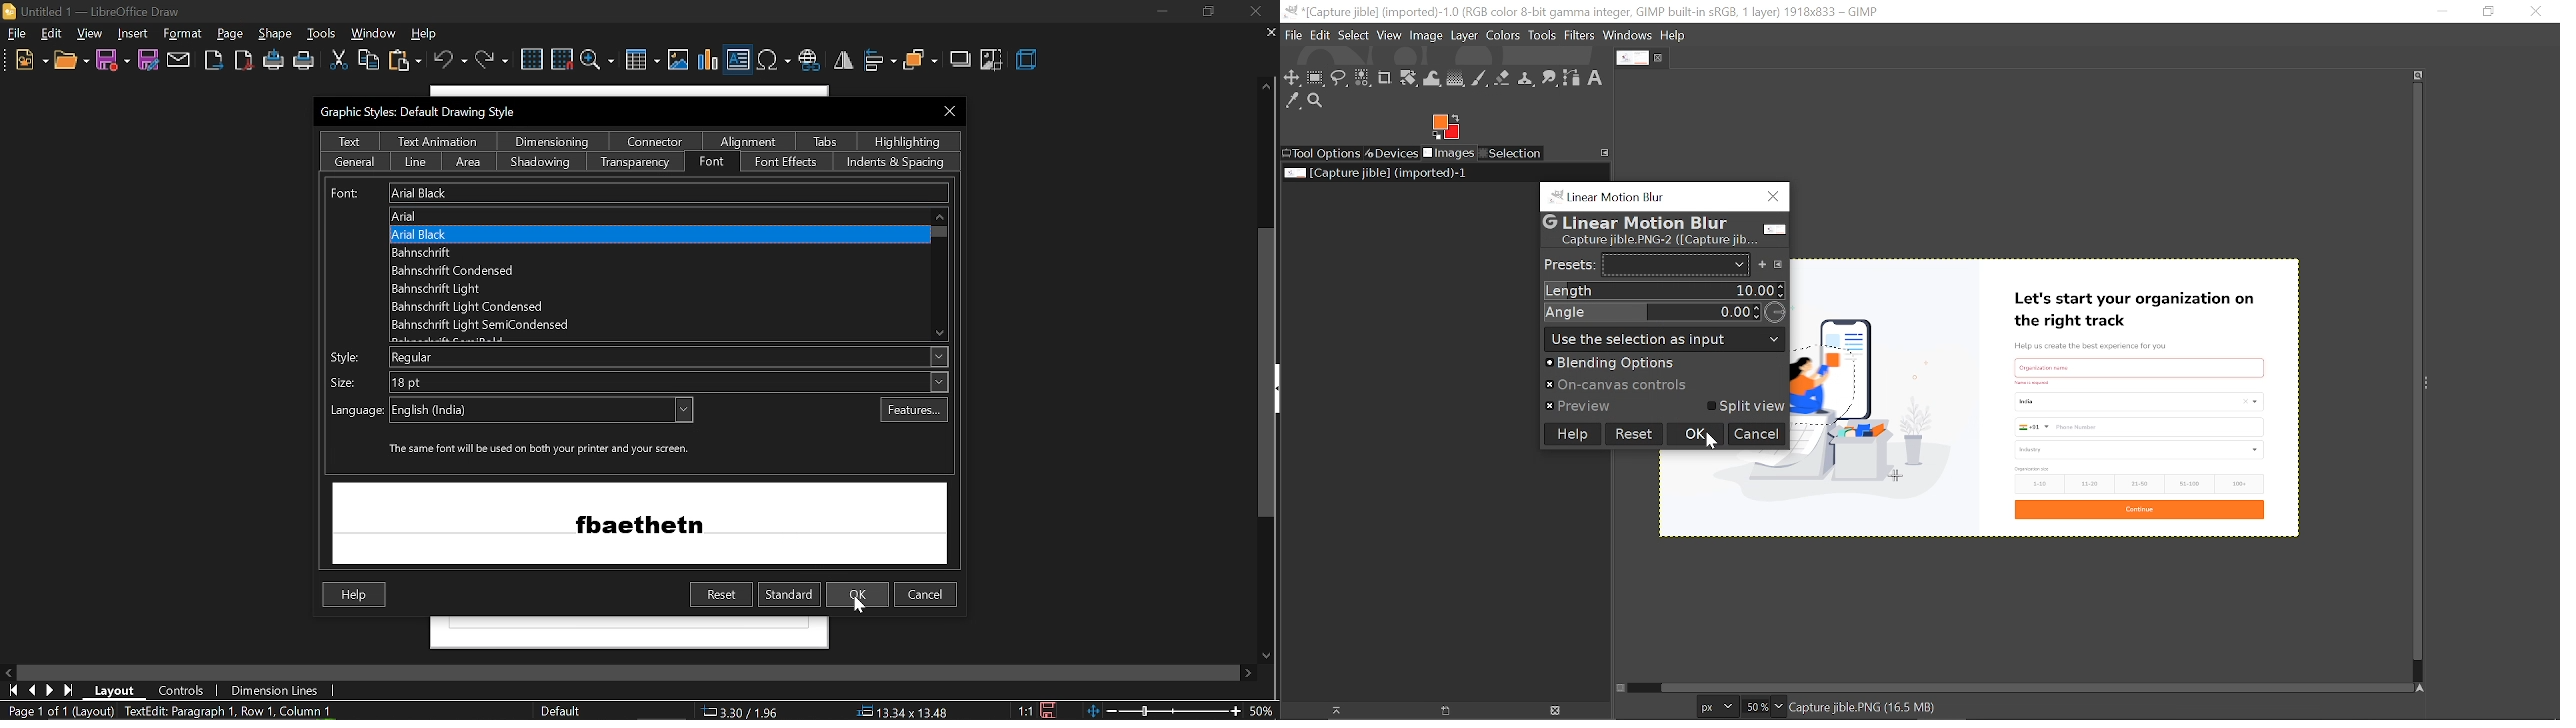  What do you see at coordinates (541, 161) in the screenshot?
I see `shadowing` at bounding box center [541, 161].